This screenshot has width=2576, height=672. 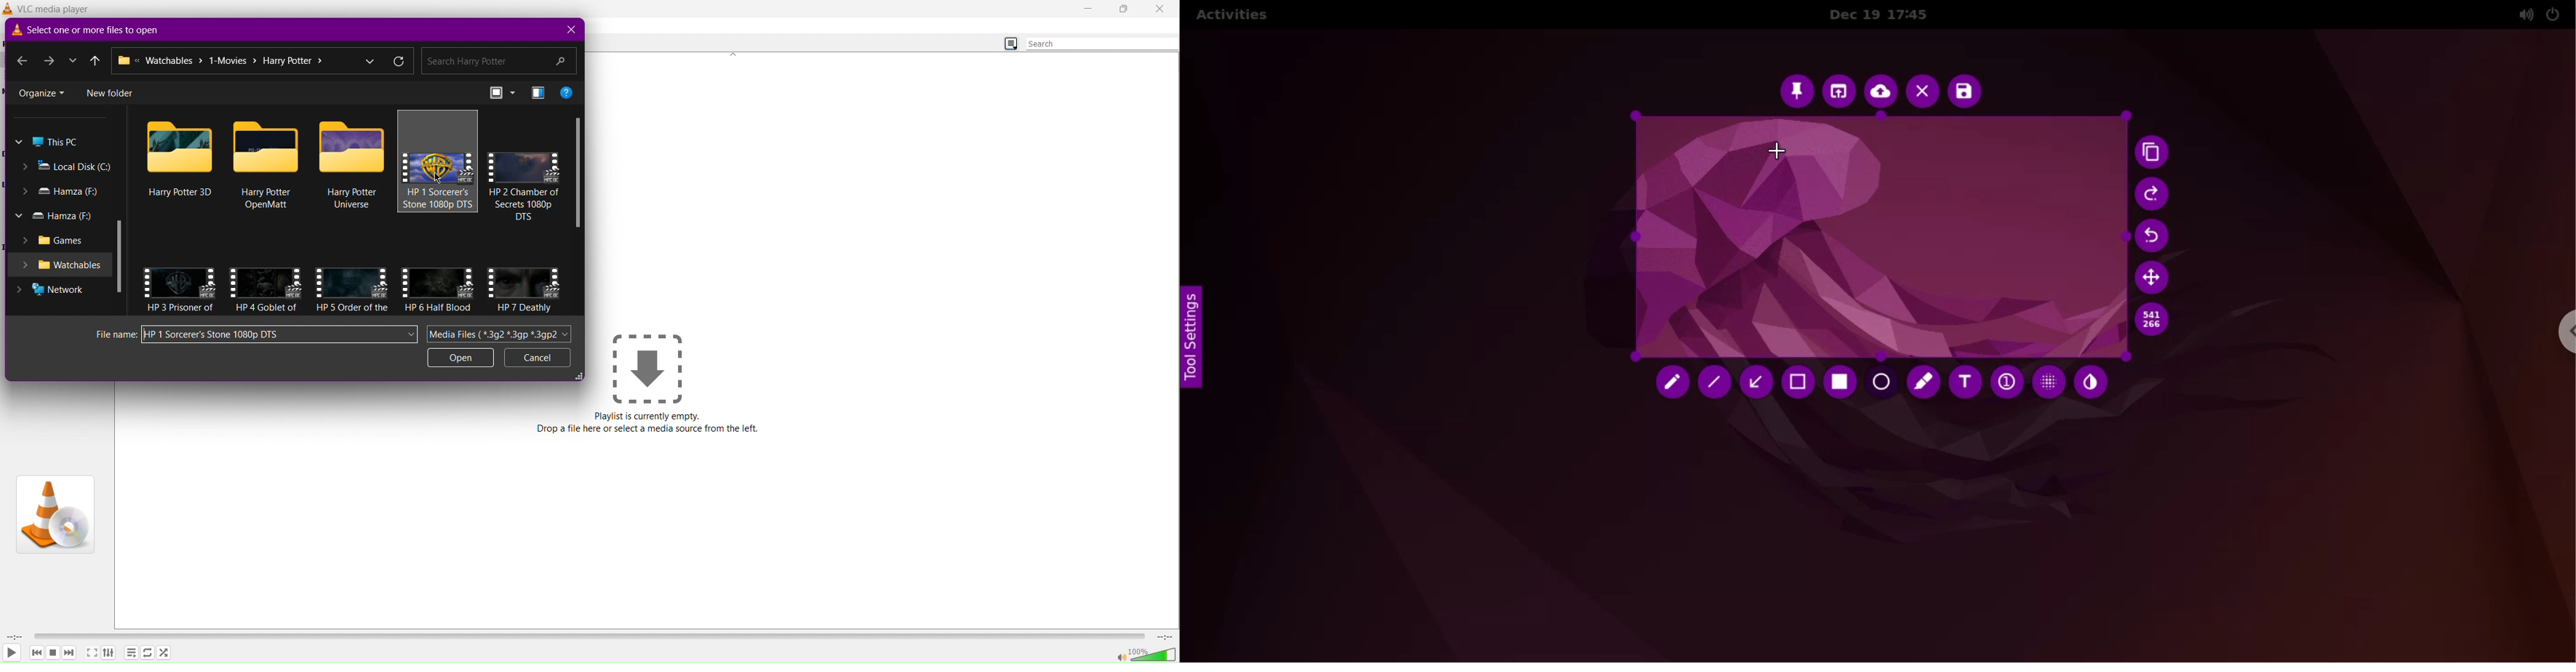 What do you see at coordinates (269, 198) in the screenshot?
I see `harry potter ` at bounding box center [269, 198].